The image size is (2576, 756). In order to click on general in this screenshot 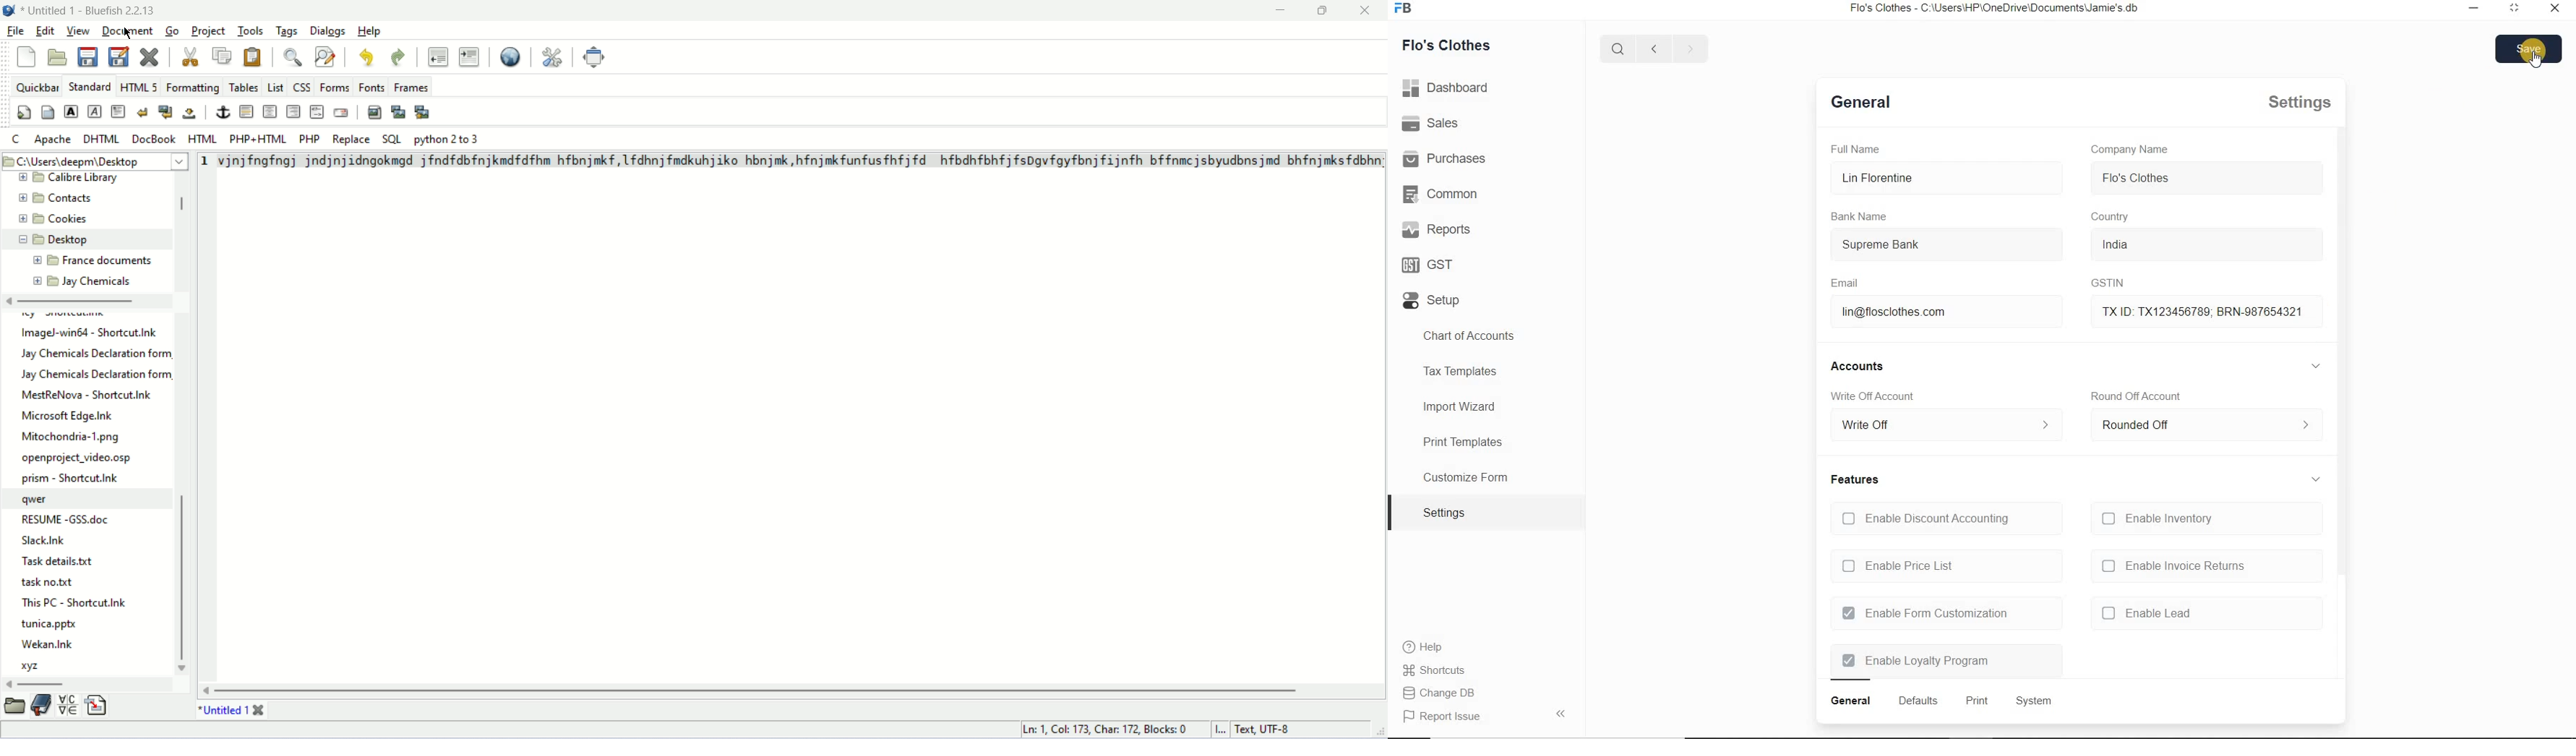, I will do `click(1863, 105)`.